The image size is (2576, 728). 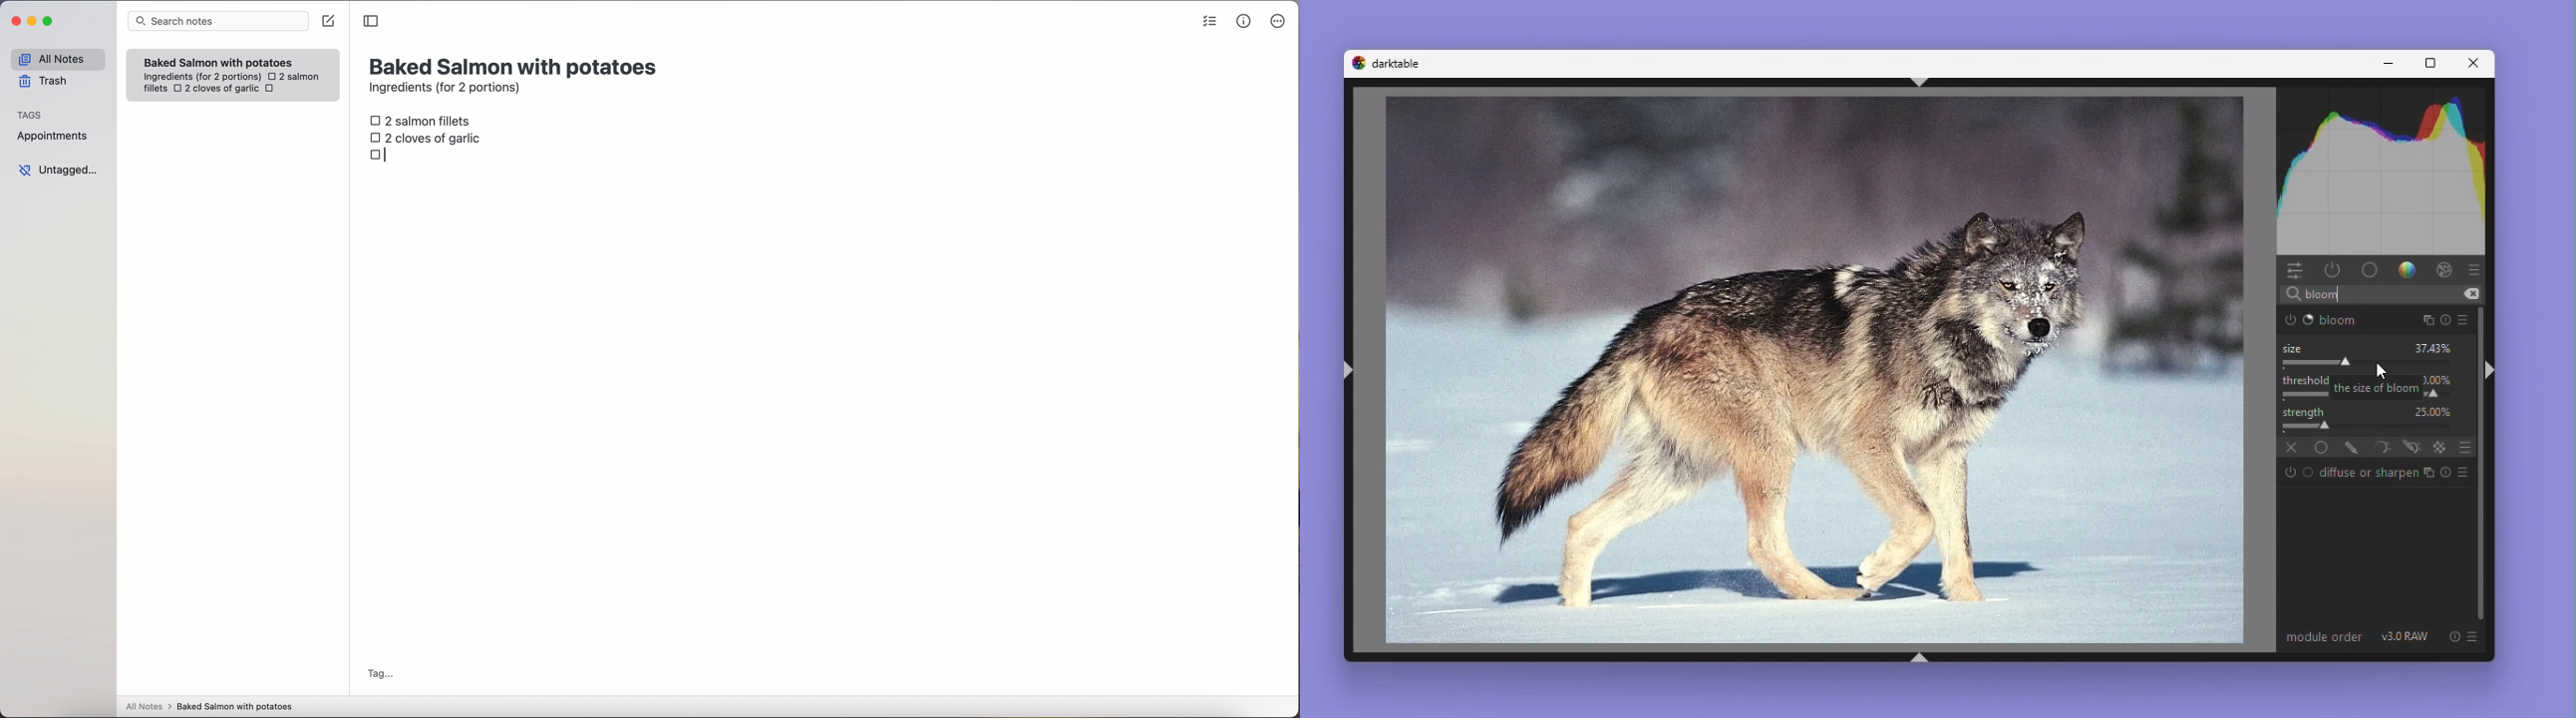 What do you see at coordinates (2291, 320) in the screenshot?
I see `Enable/disable module` at bounding box center [2291, 320].